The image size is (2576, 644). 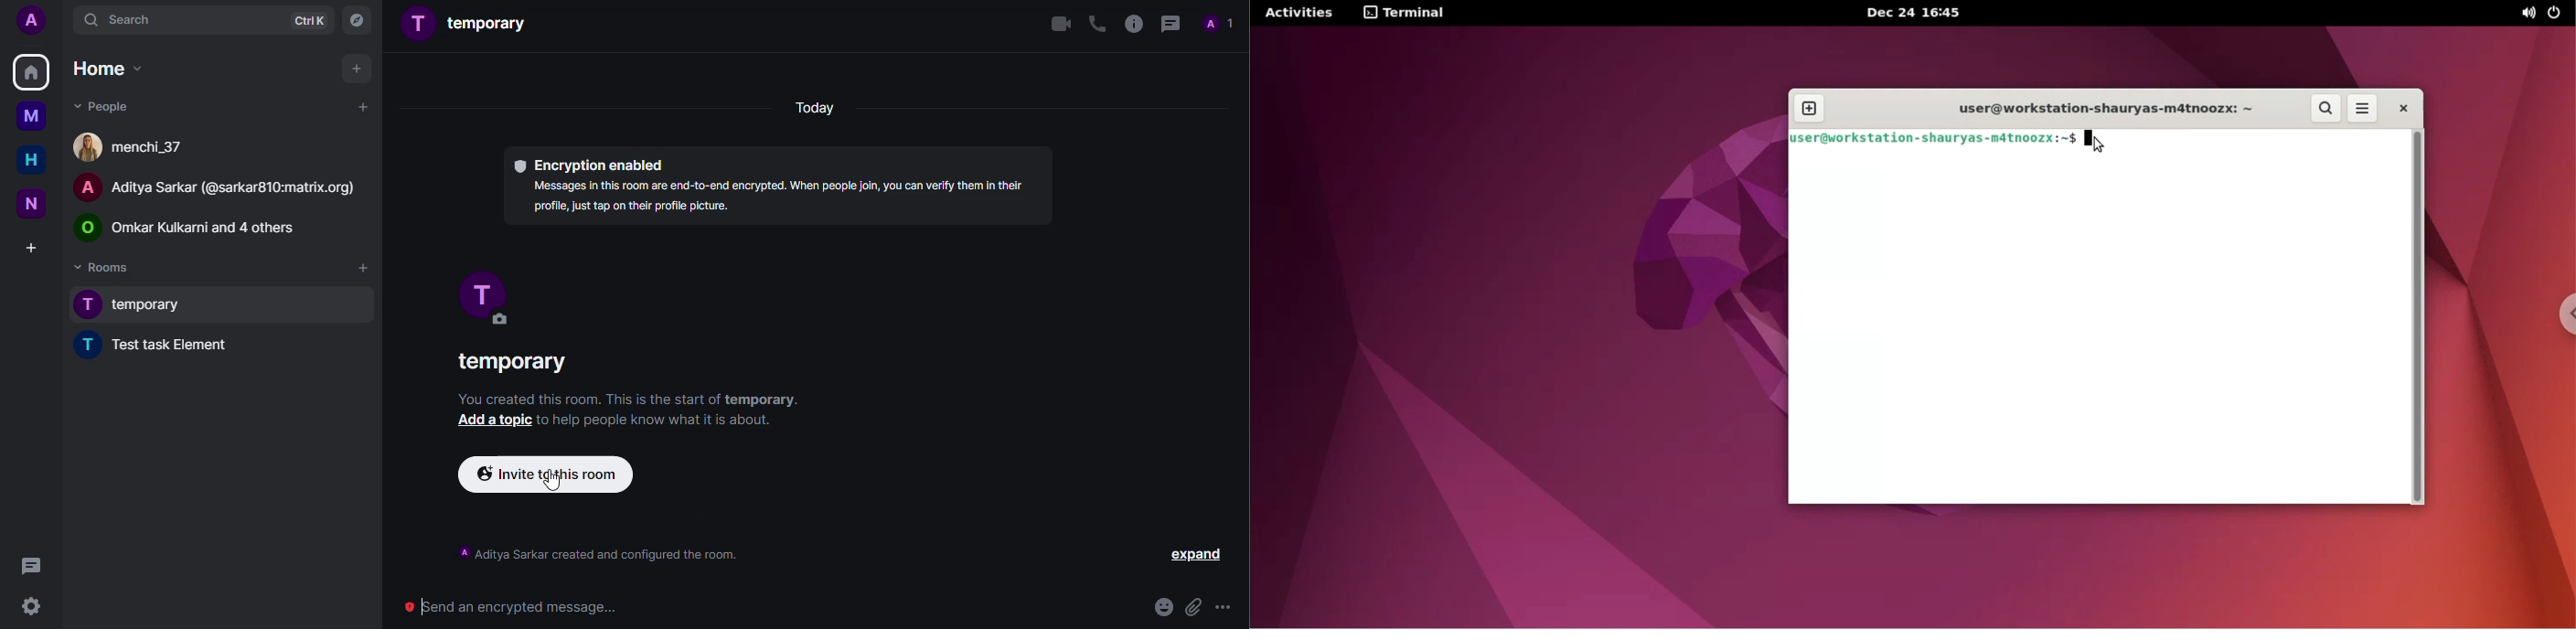 What do you see at coordinates (1235, 96) in the screenshot?
I see `` at bounding box center [1235, 96].